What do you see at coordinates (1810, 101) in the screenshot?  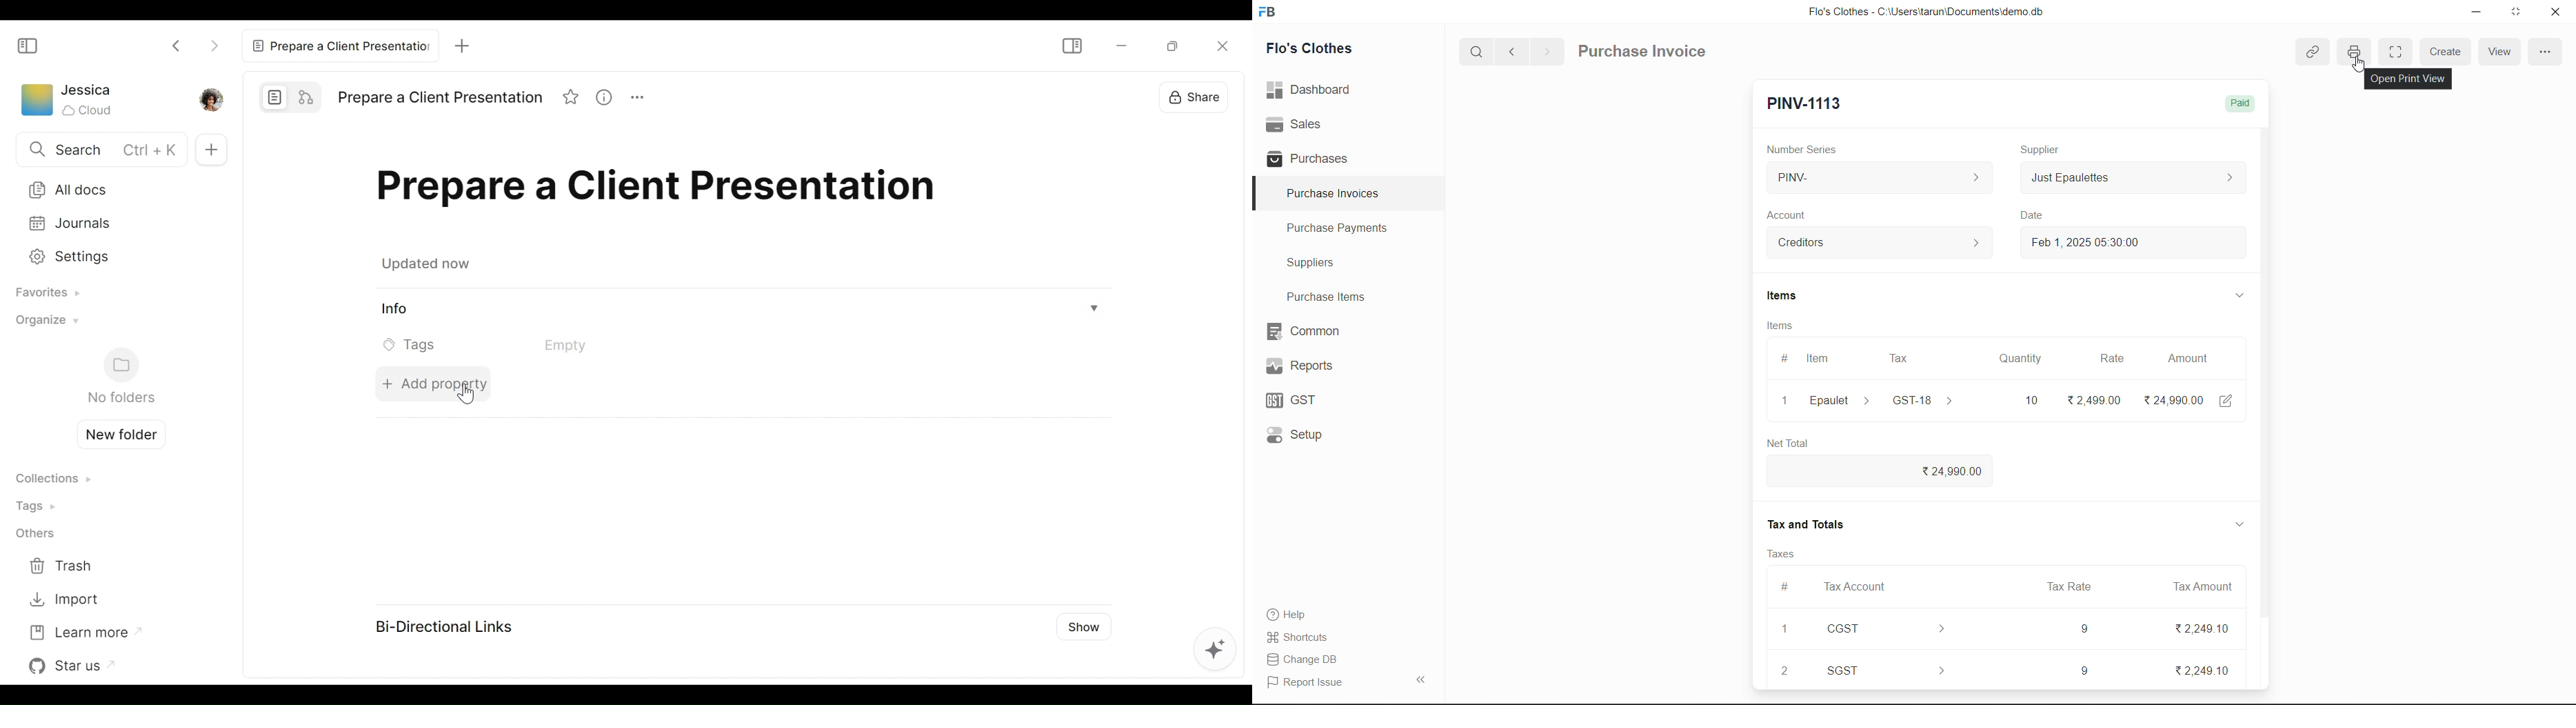 I see `PINV-1113` at bounding box center [1810, 101].